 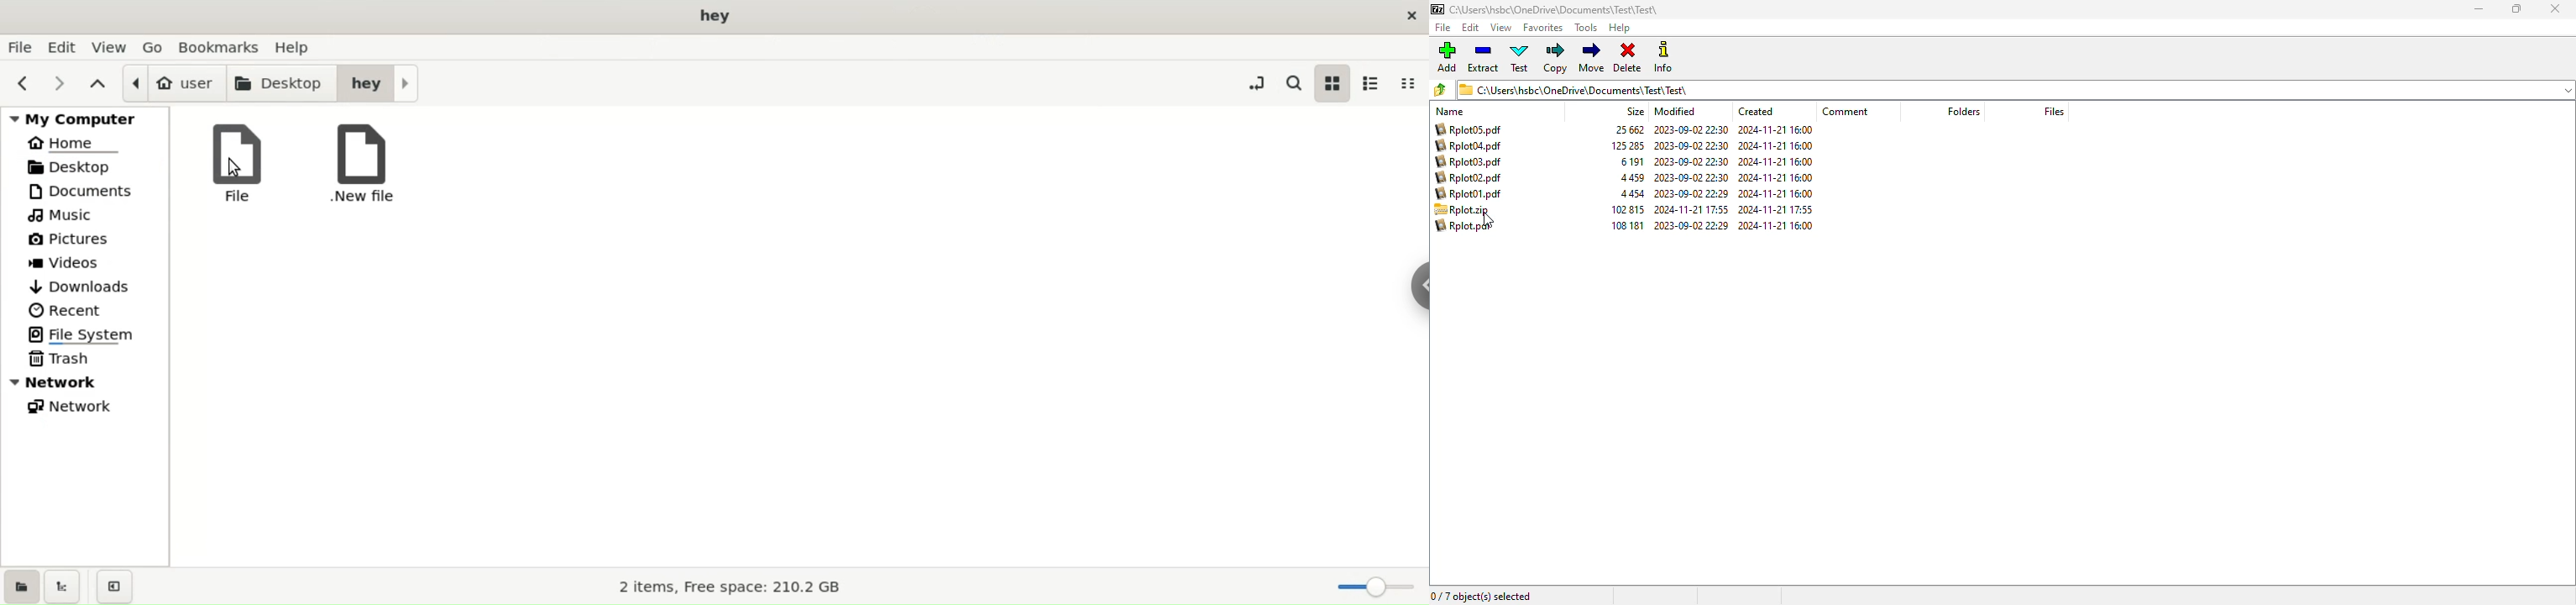 I want to click on info, so click(x=1662, y=56).